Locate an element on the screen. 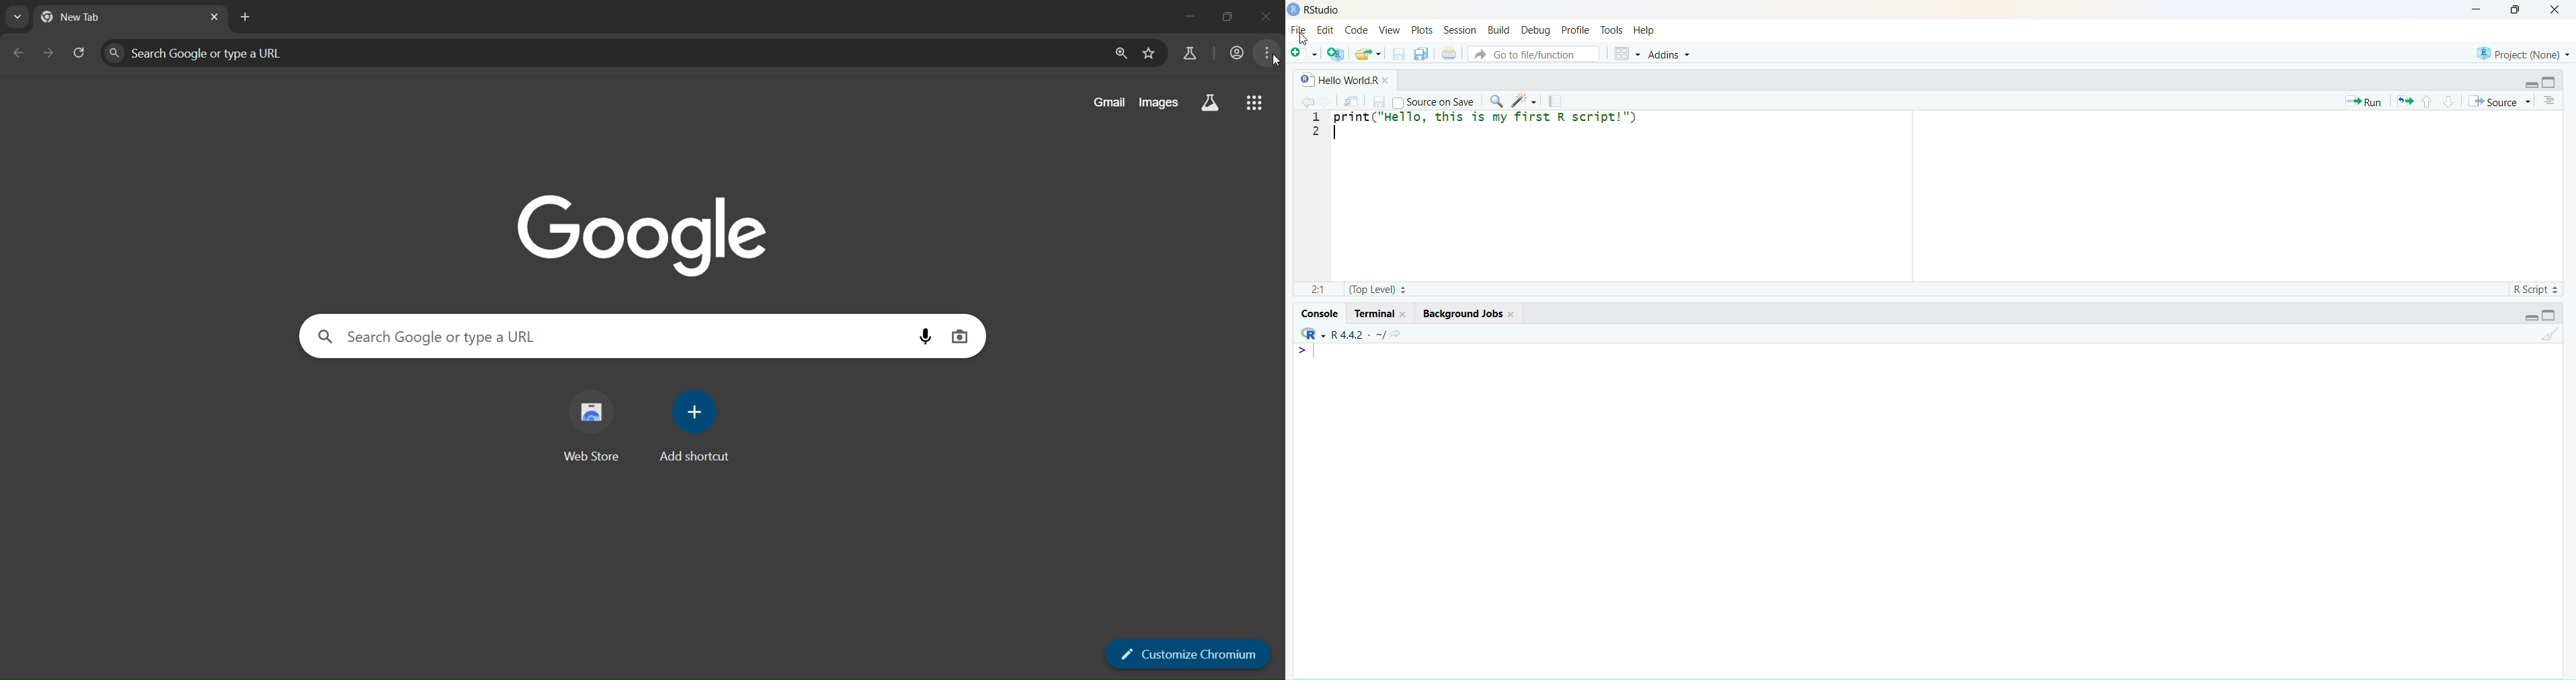  Tools is located at coordinates (1613, 30).